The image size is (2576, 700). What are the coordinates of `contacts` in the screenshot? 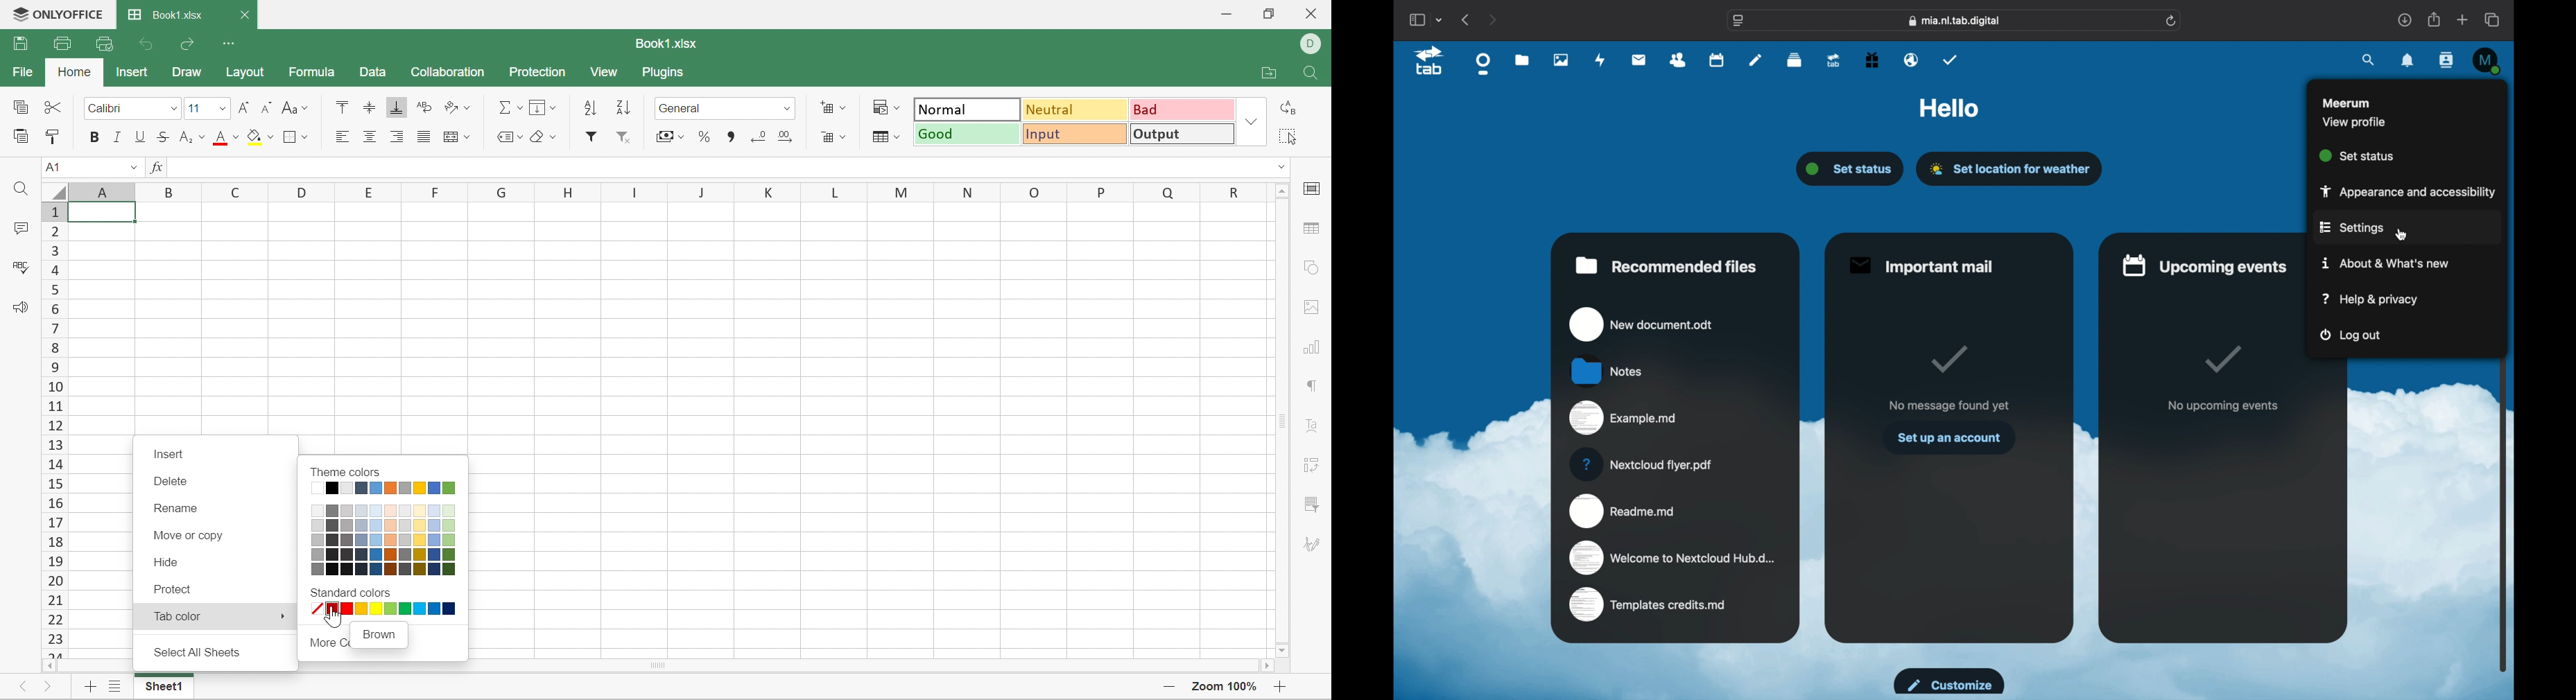 It's located at (1679, 61).